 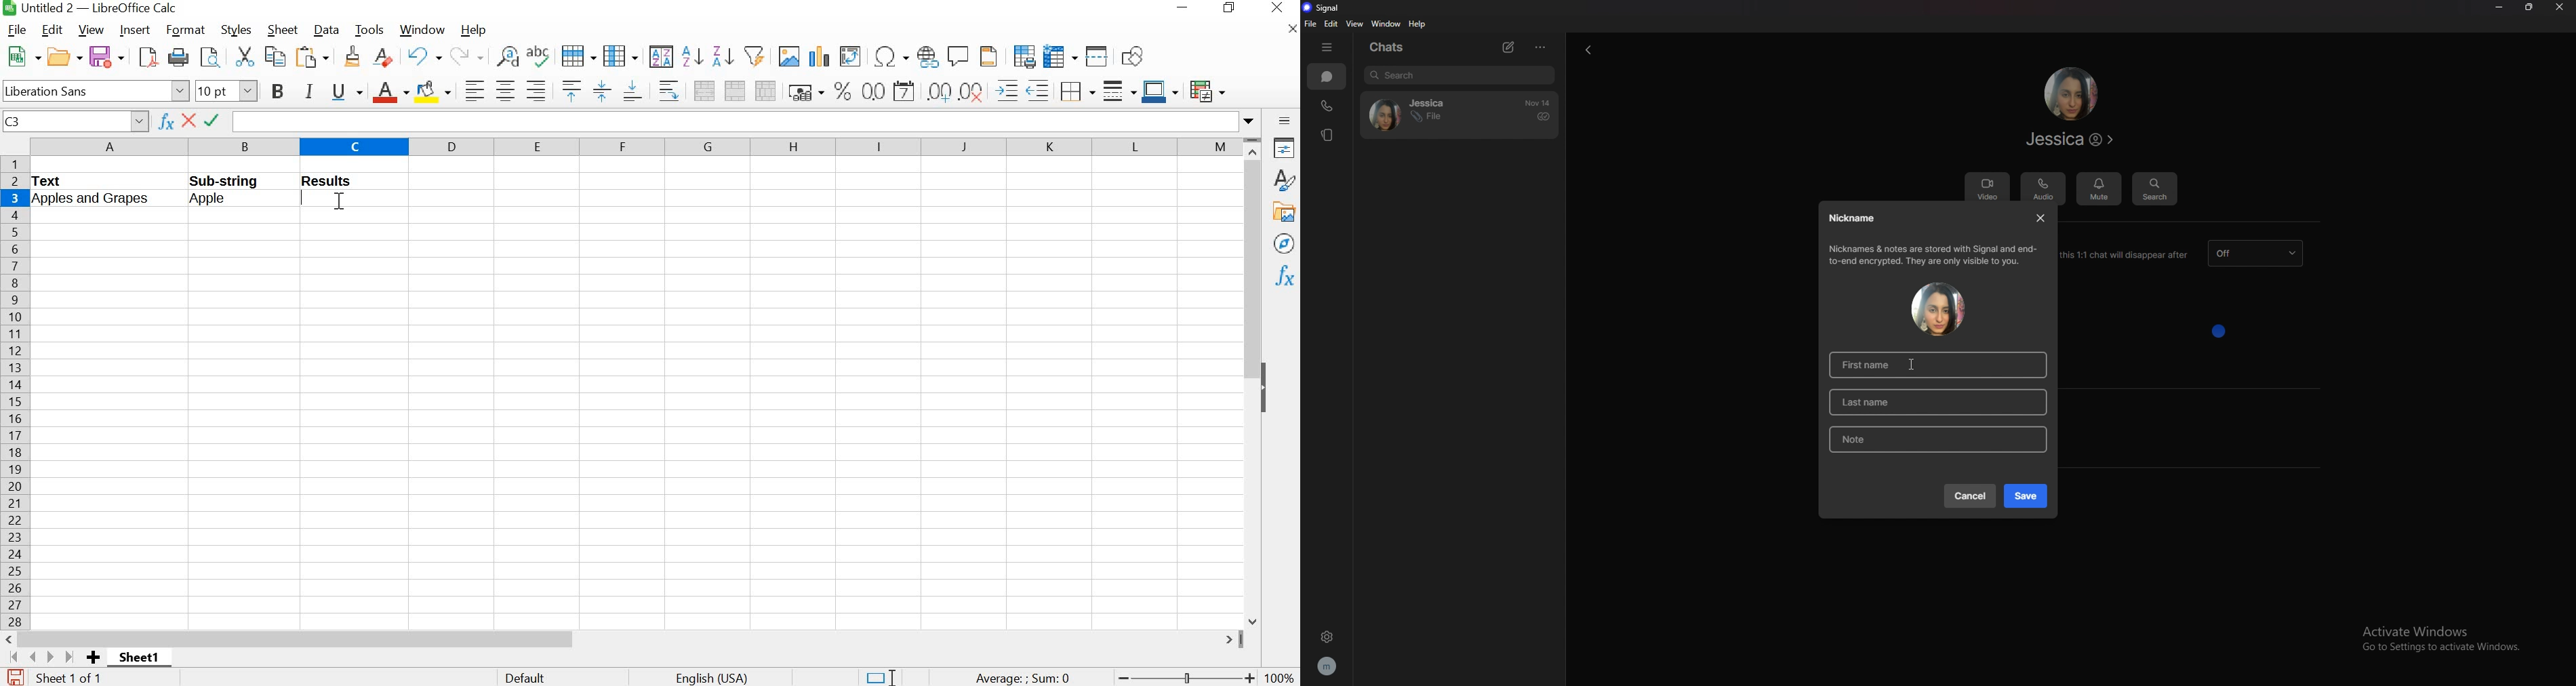 I want to click on expand formula bar, so click(x=747, y=121).